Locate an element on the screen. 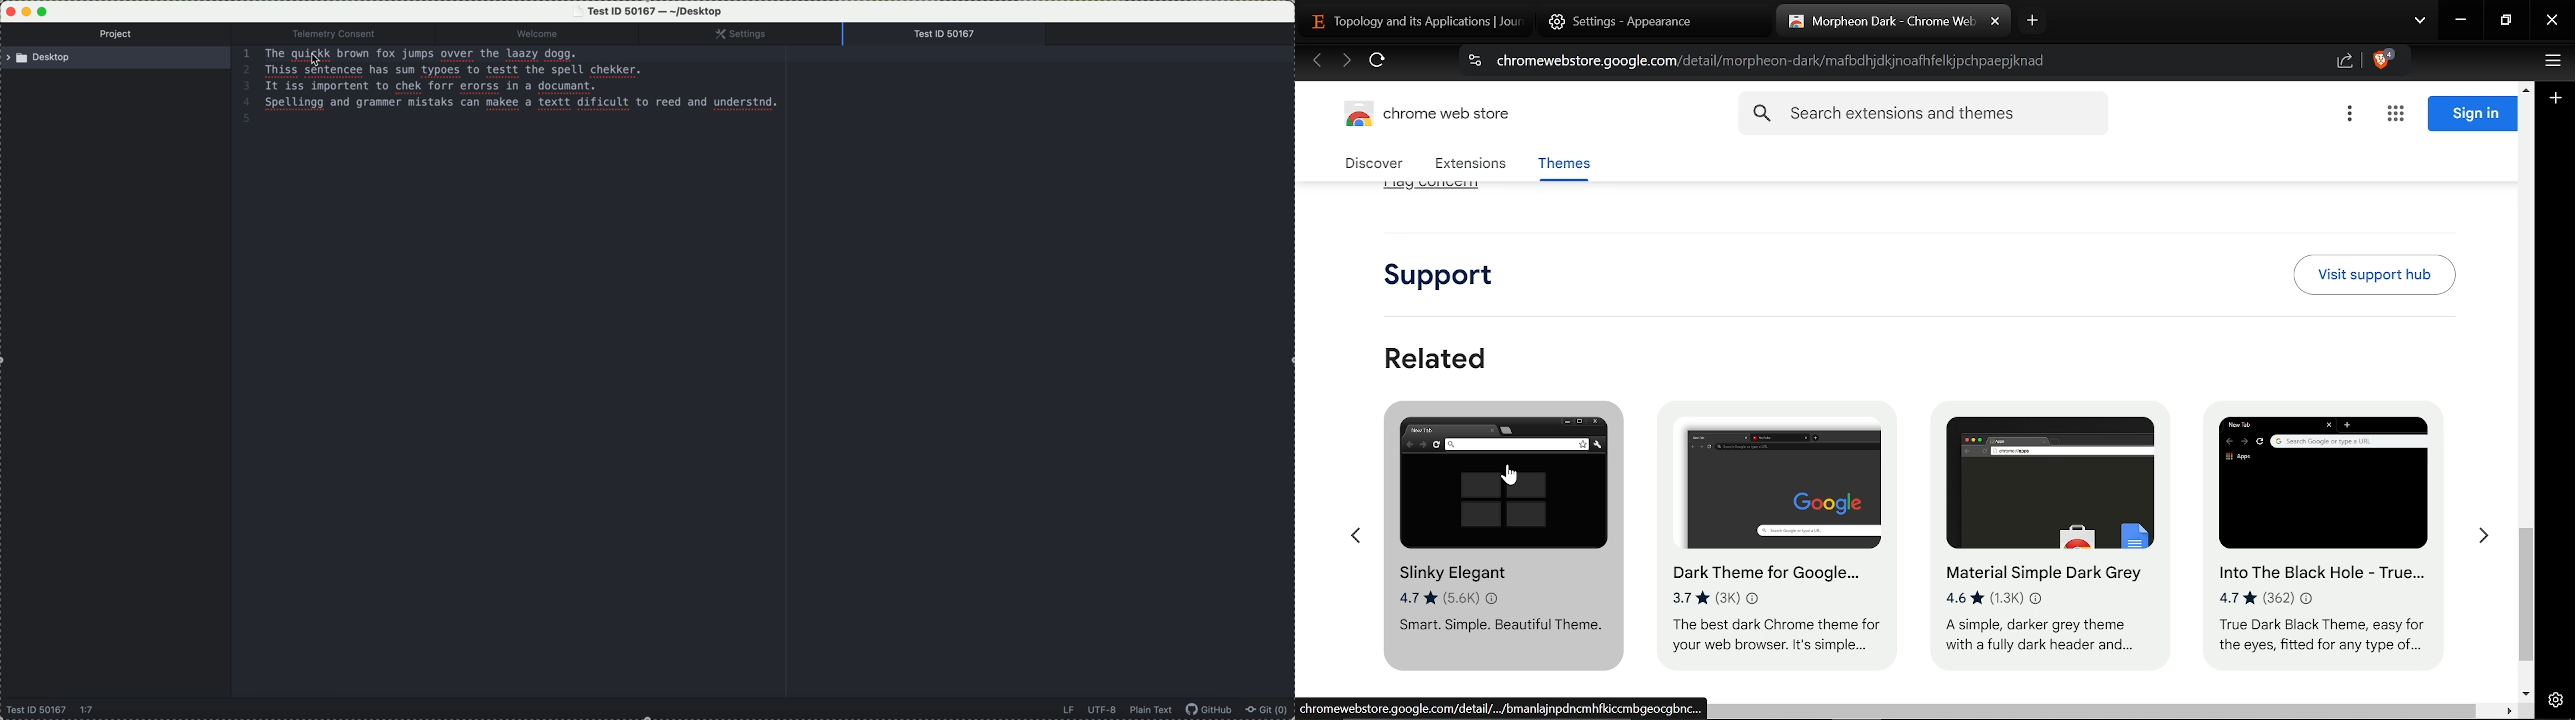  Close is located at coordinates (2552, 22).